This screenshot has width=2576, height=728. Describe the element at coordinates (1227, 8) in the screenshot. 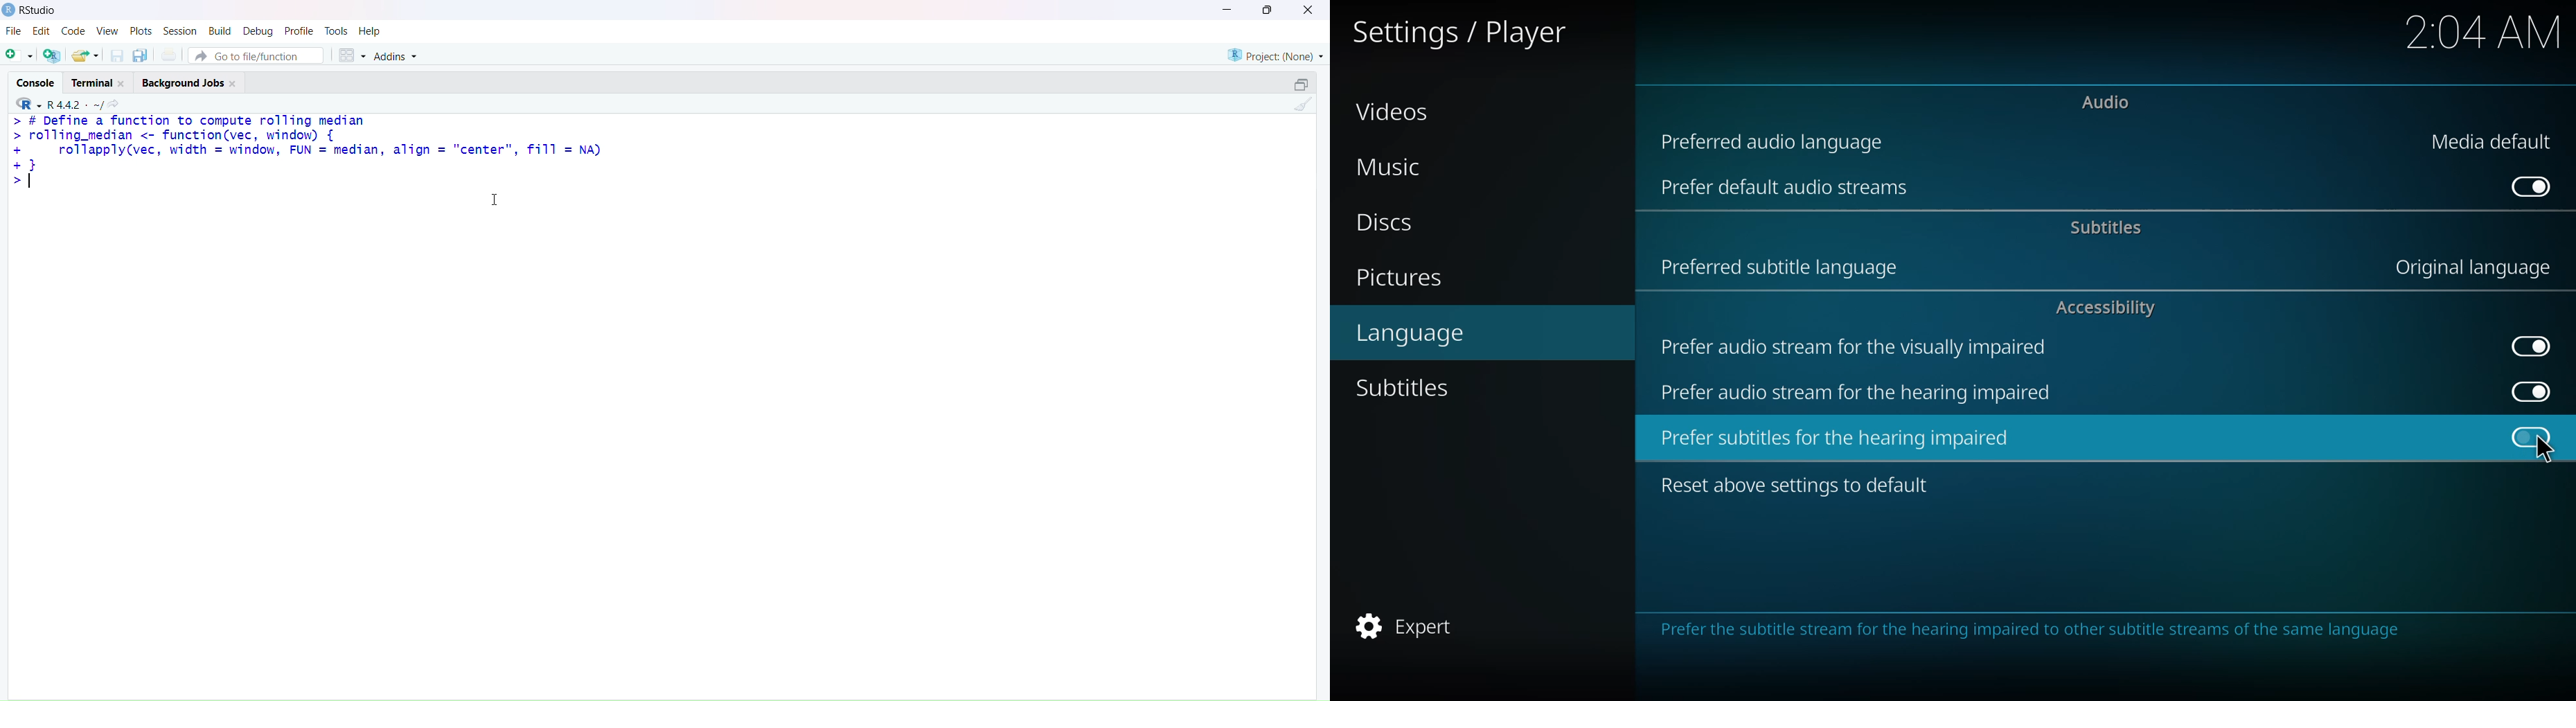

I see `minimise` at that location.